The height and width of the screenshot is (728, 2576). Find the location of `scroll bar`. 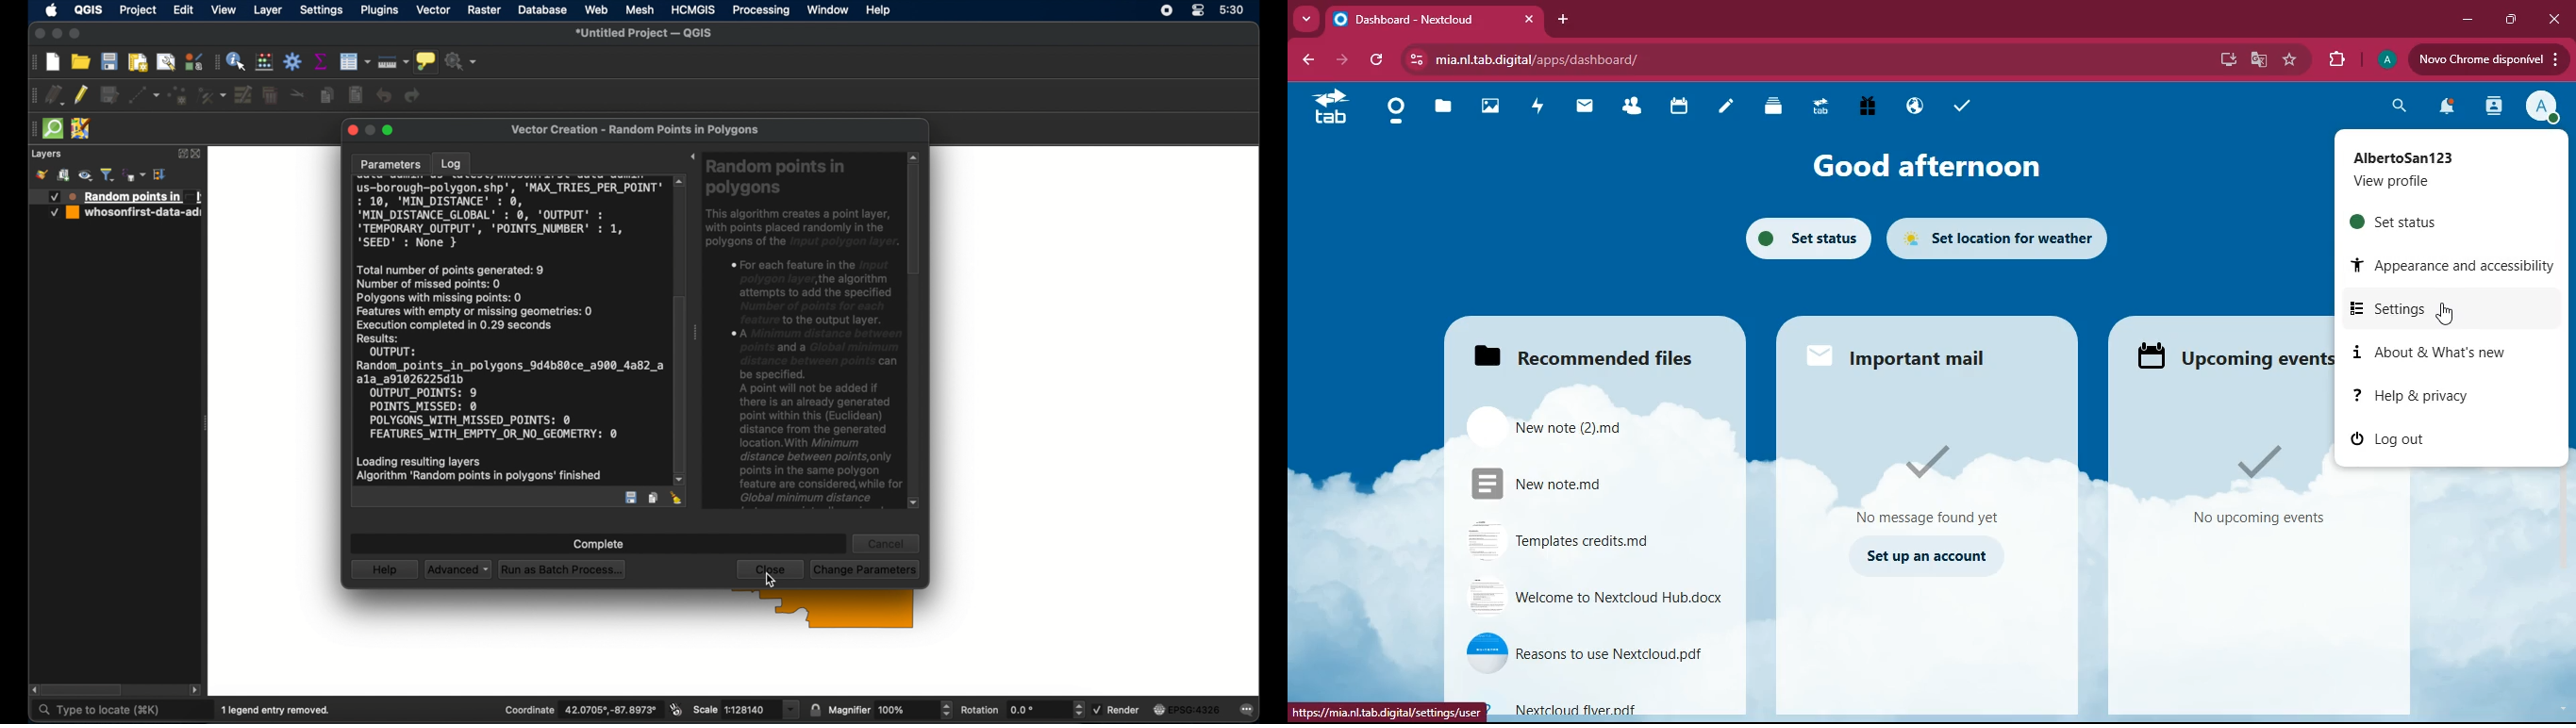

scroll bar is located at coordinates (2565, 420).